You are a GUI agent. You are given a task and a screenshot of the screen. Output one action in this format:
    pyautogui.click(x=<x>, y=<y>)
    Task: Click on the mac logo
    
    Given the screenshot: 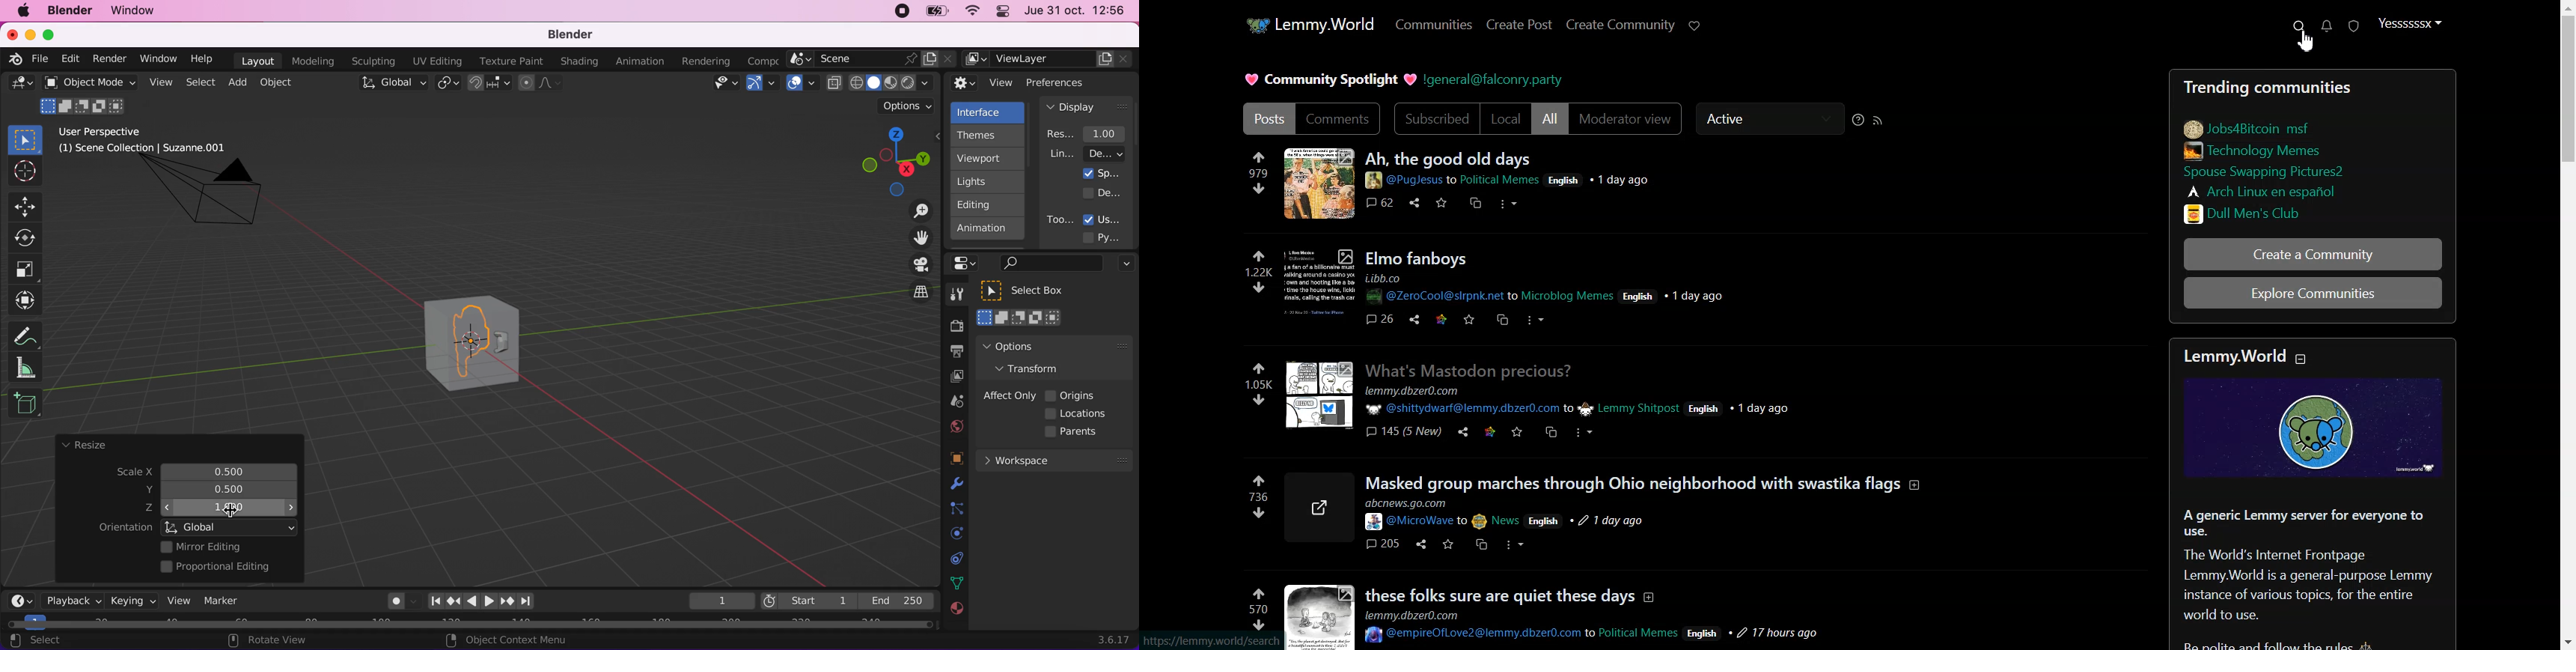 What is the action you would take?
    pyautogui.click(x=23, y=12)
    